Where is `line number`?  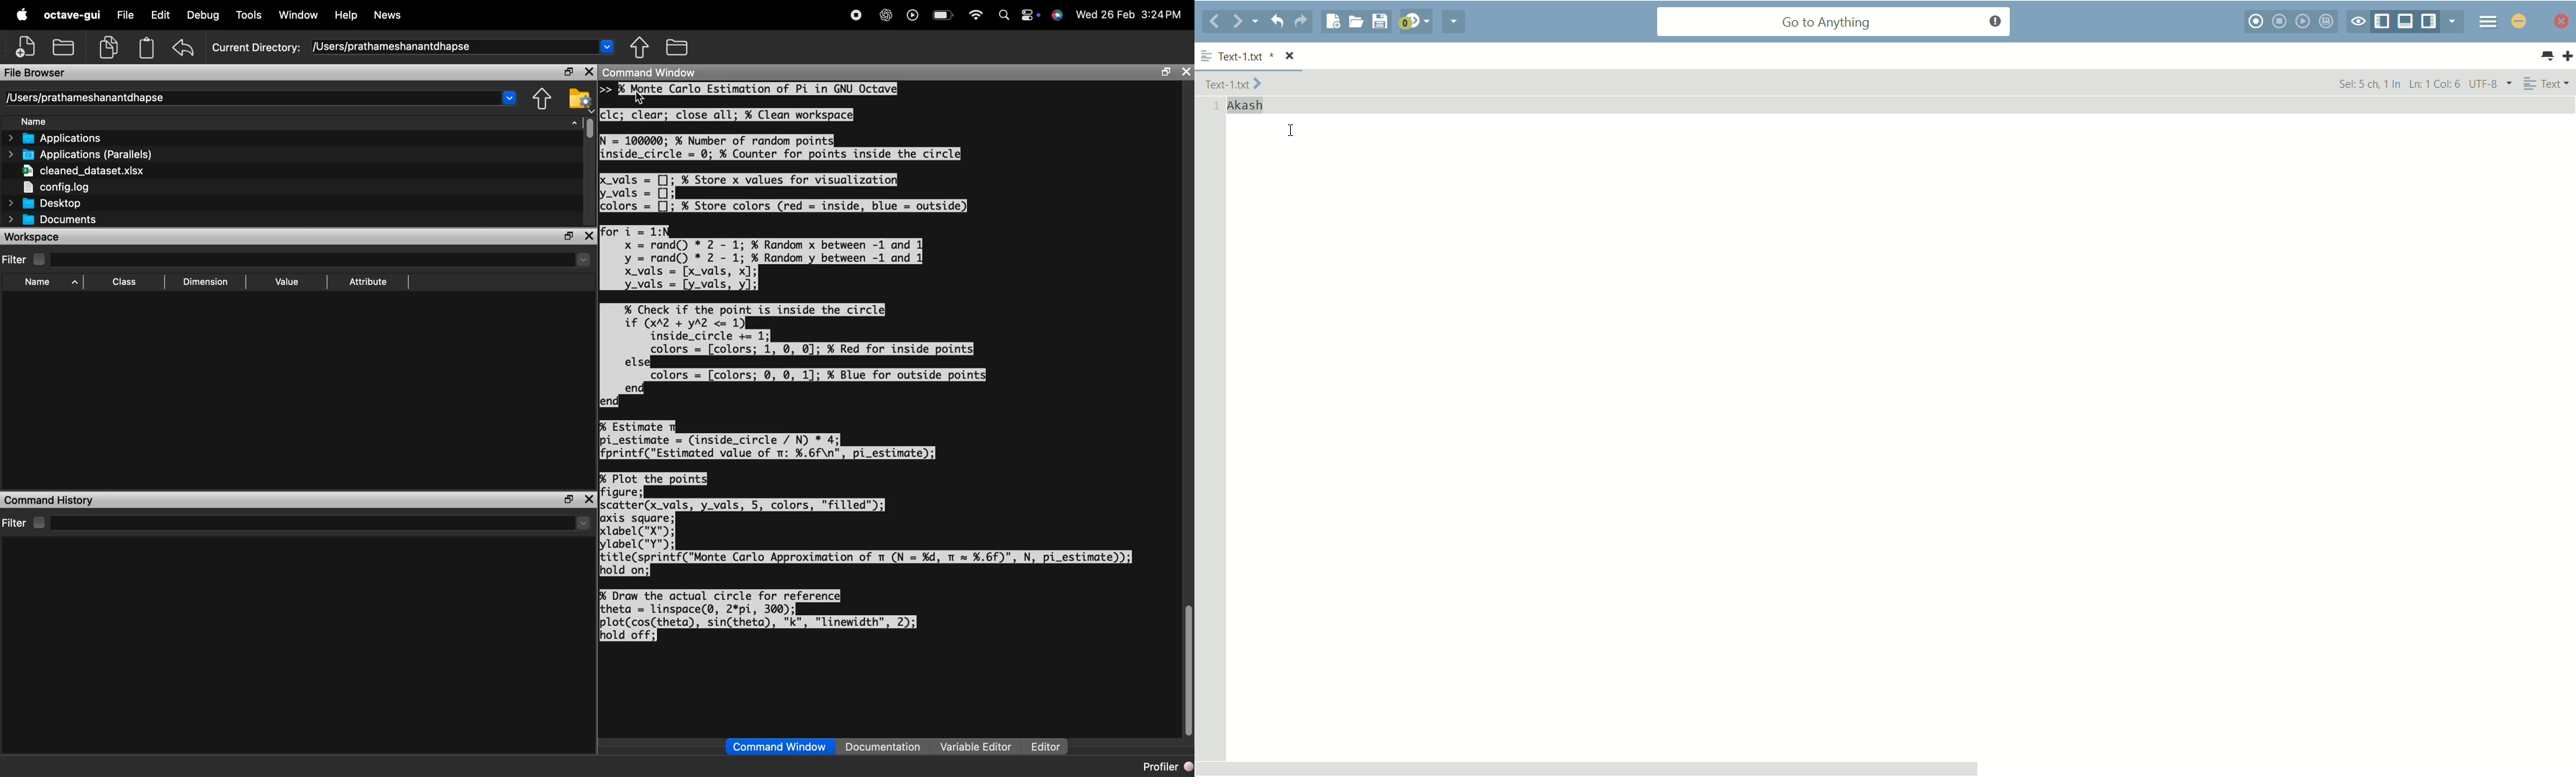
line number is located at coordinates (1213, 106).